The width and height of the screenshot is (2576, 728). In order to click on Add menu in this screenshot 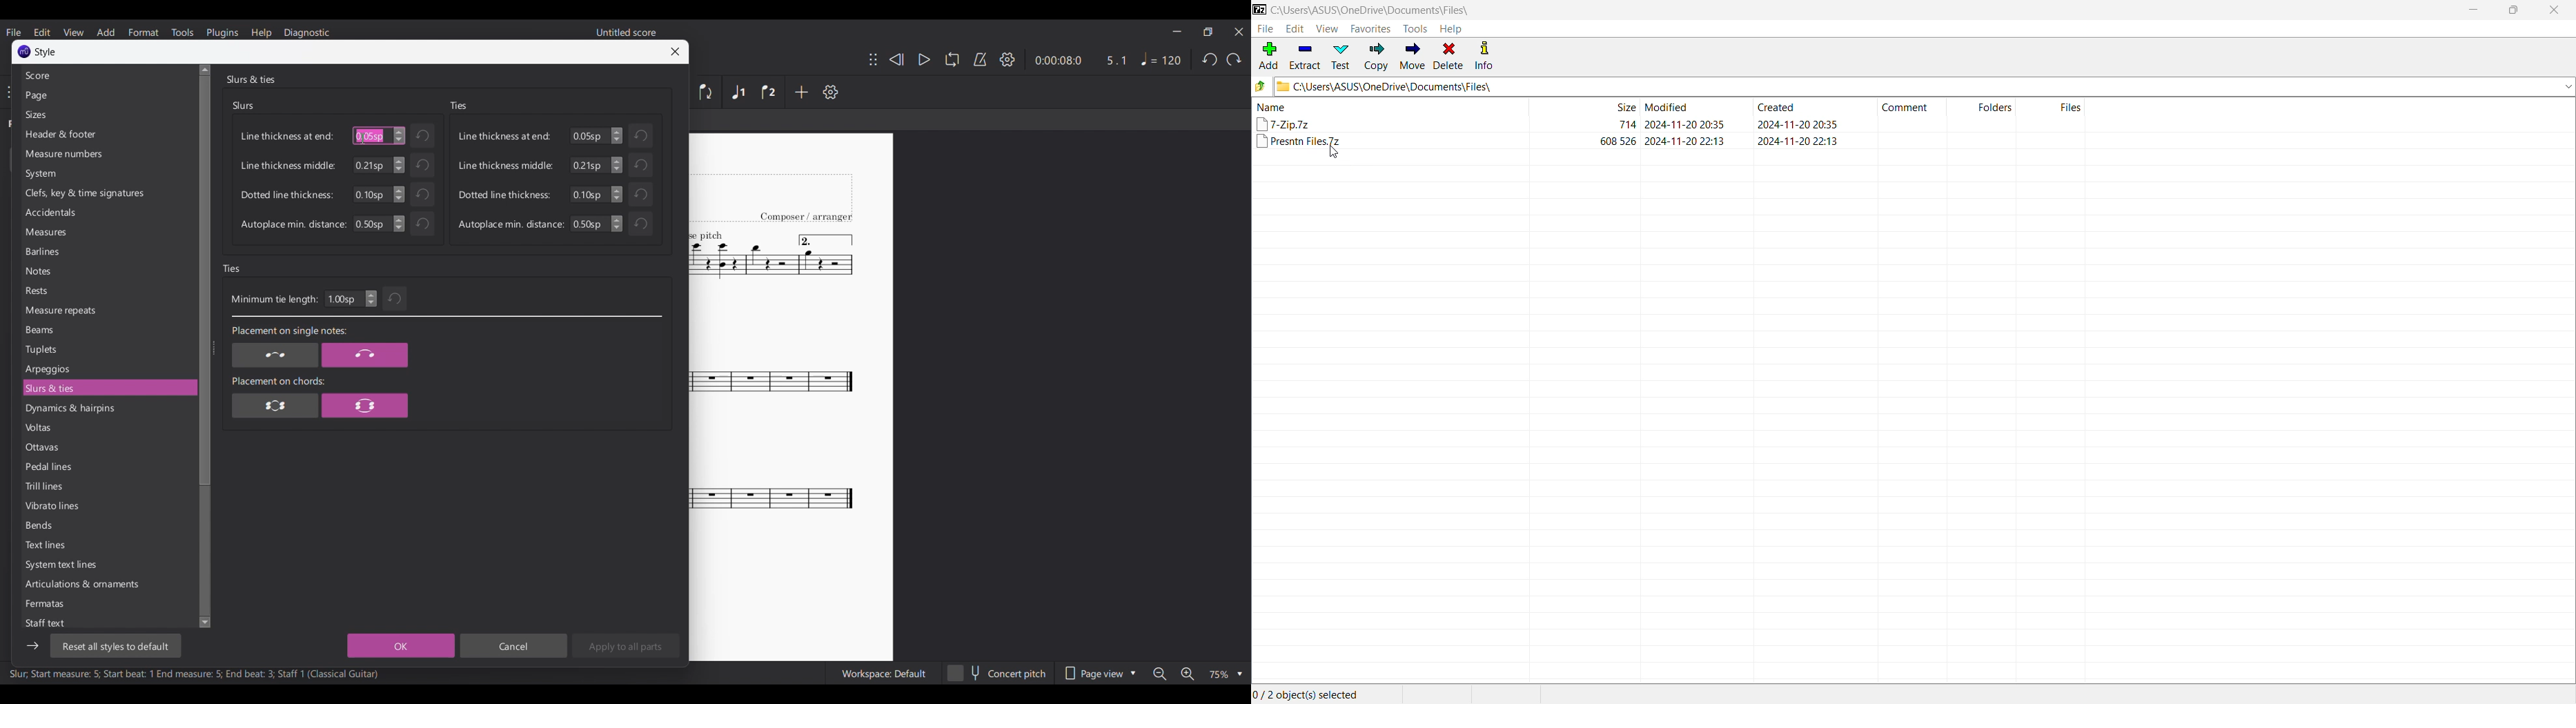, I will do `click(106, 33)`.